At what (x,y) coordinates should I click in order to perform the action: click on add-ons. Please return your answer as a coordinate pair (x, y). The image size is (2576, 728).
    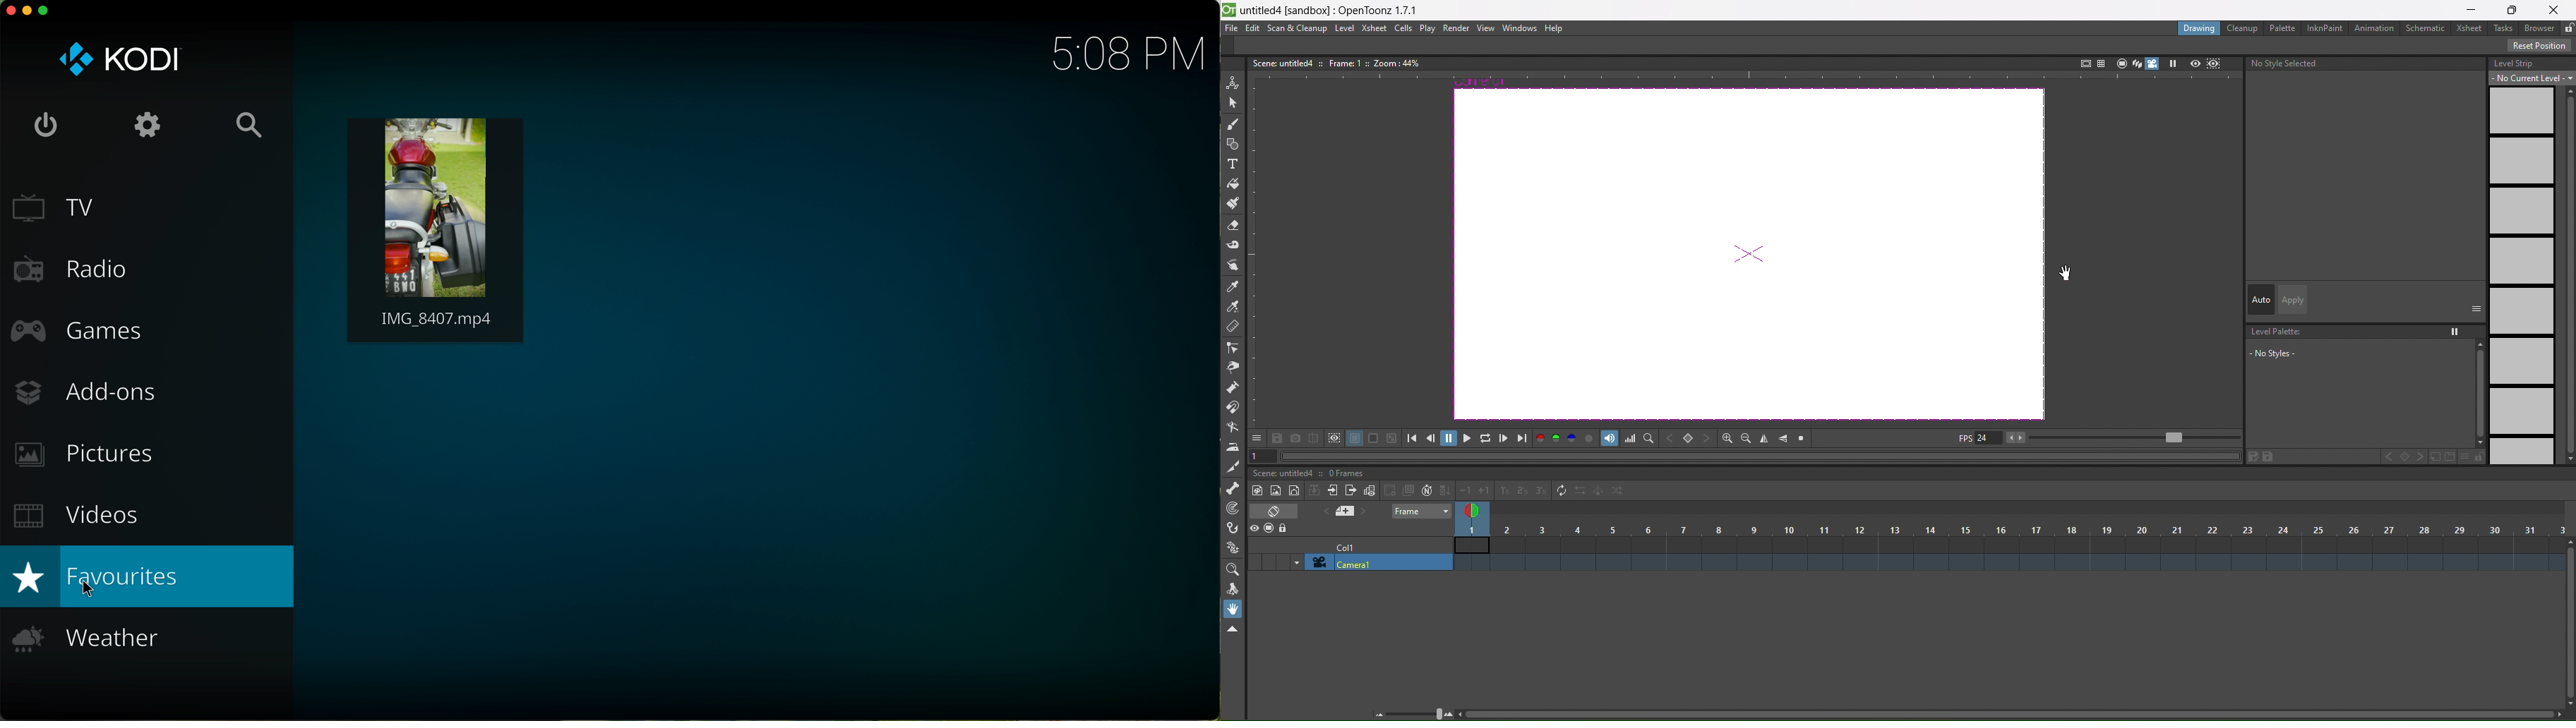
    Looking at the image, I should click on (110, 392).